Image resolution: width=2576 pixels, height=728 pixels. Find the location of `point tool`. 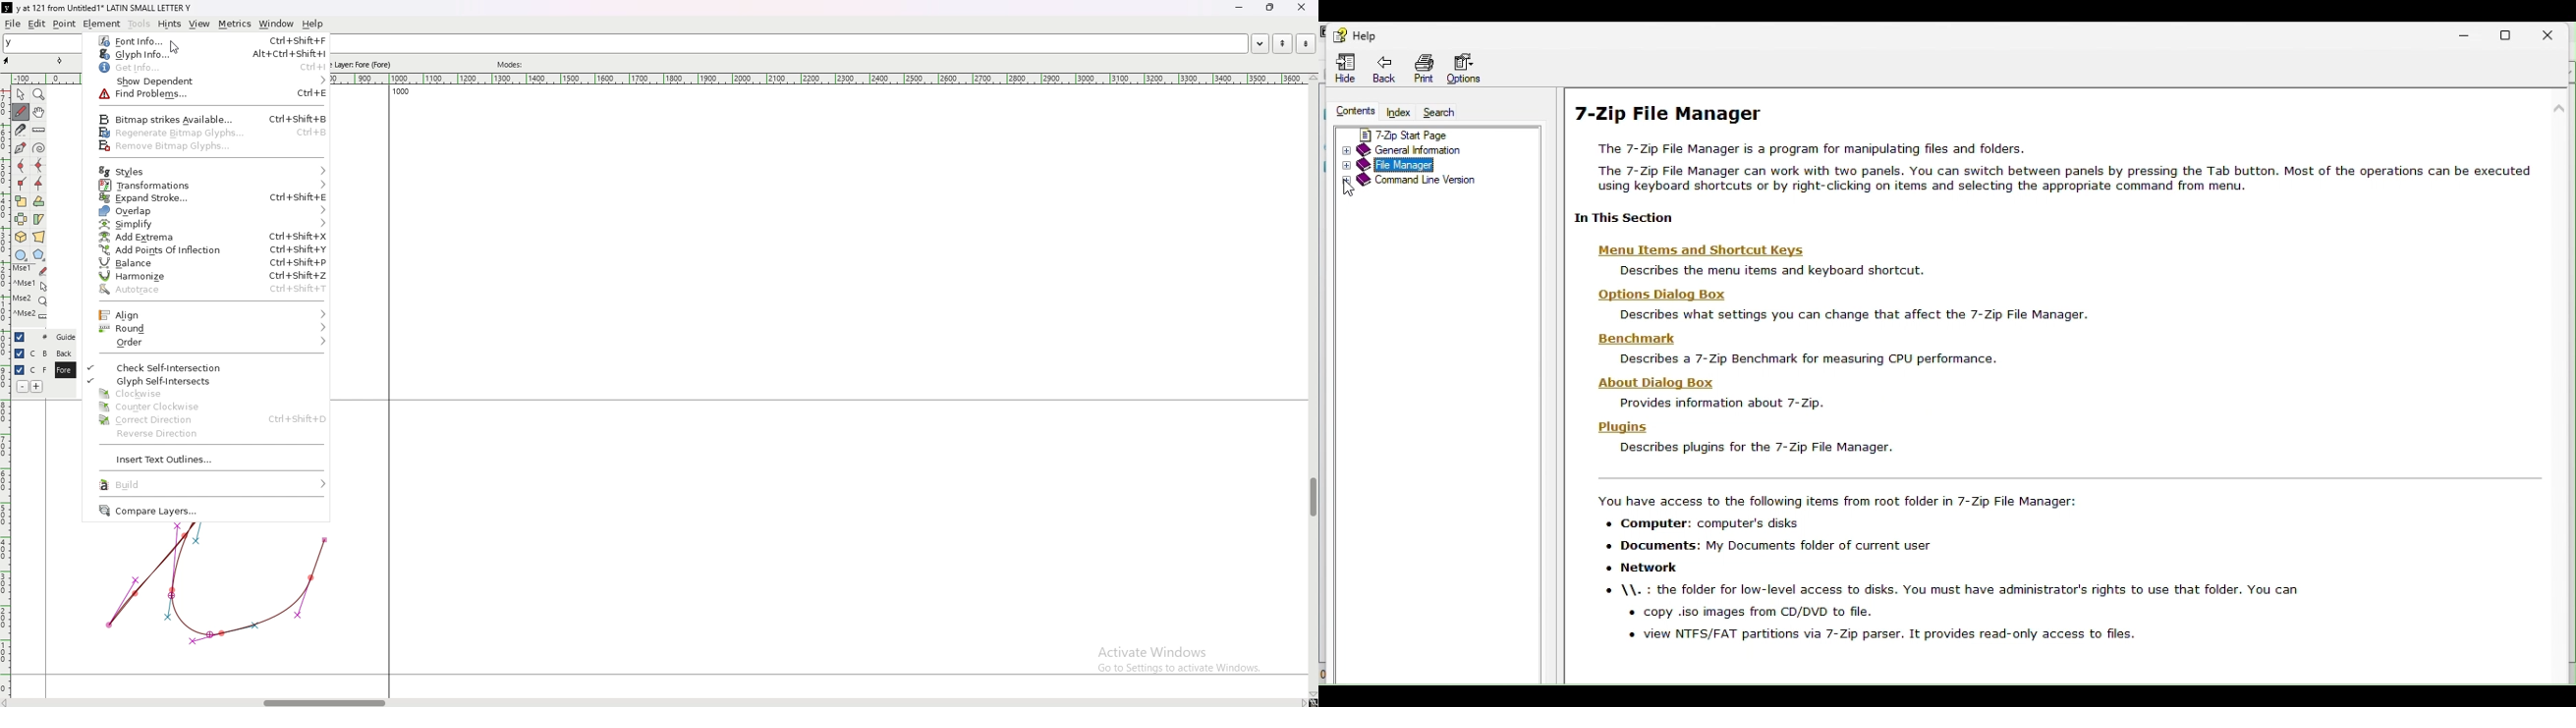

point tool is located at coordinates (60, 60).